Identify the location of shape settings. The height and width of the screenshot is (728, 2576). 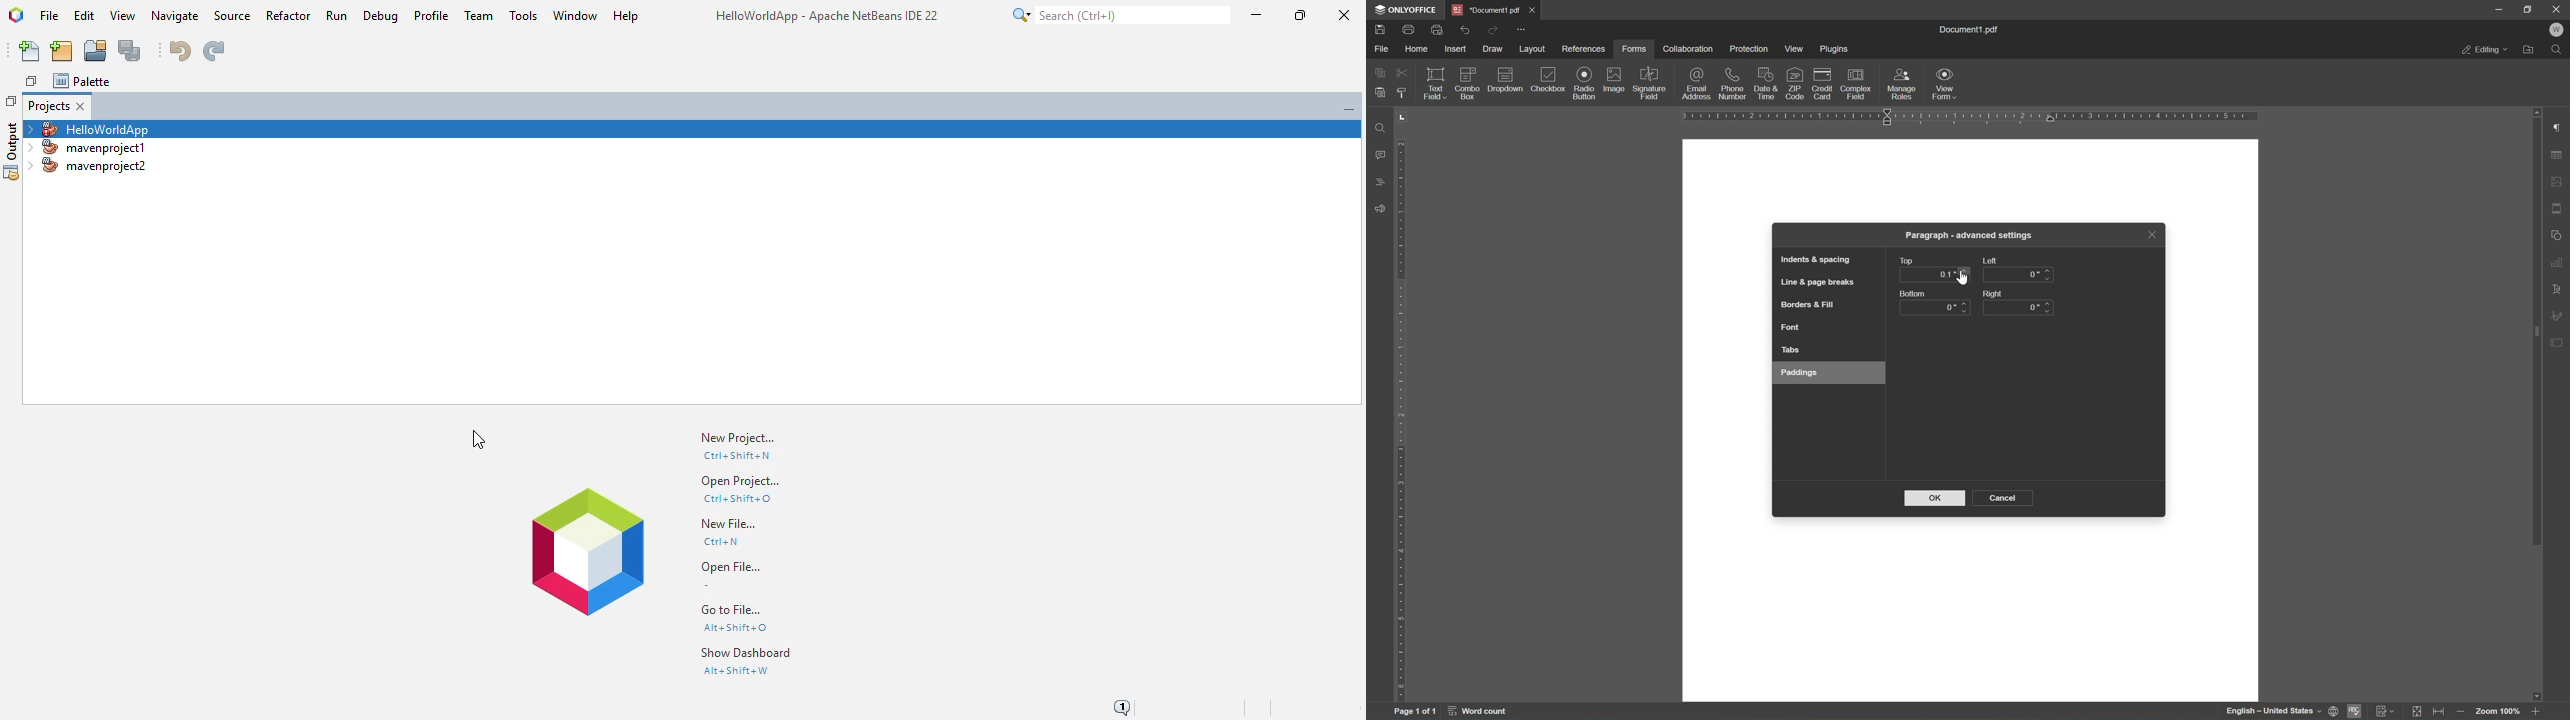
(2557, 234).